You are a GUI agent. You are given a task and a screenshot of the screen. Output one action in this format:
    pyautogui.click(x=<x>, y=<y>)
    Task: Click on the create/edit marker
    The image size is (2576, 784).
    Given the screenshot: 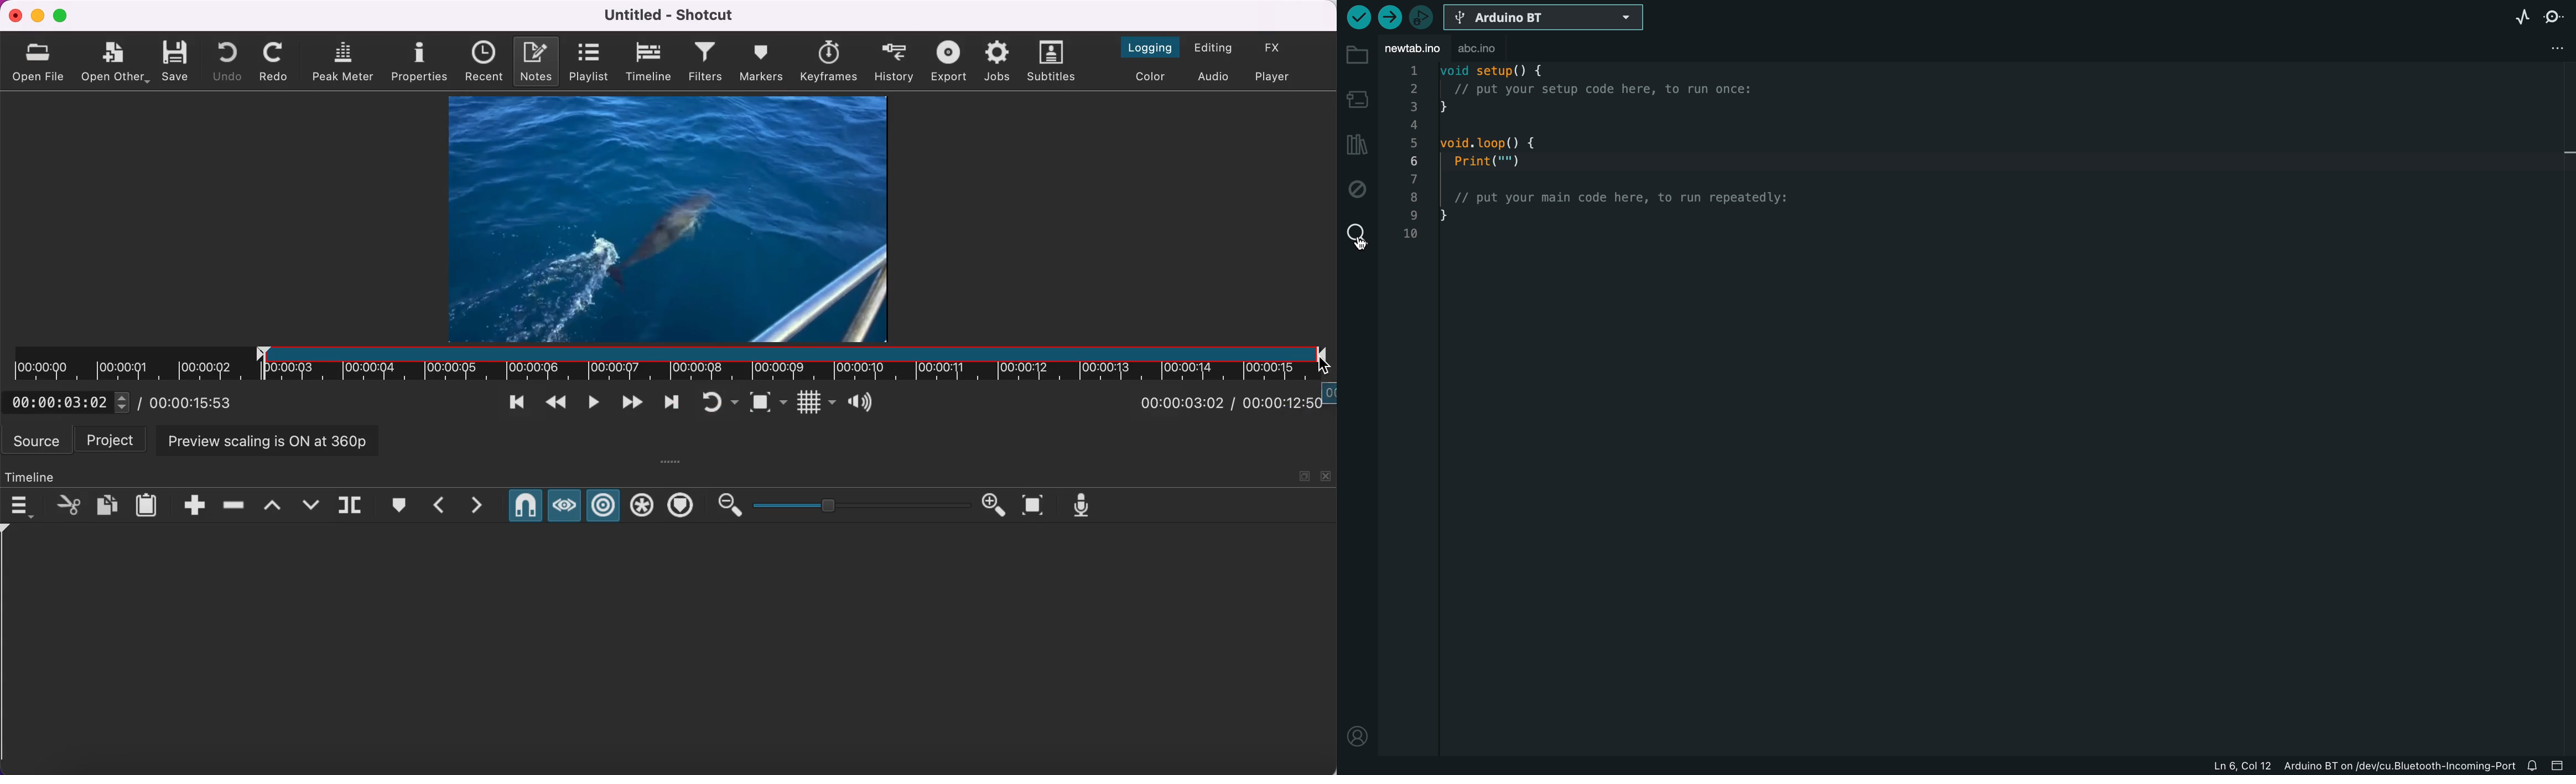 What is the action you would take?
    pyautogui.click(x=398, y=503)
    